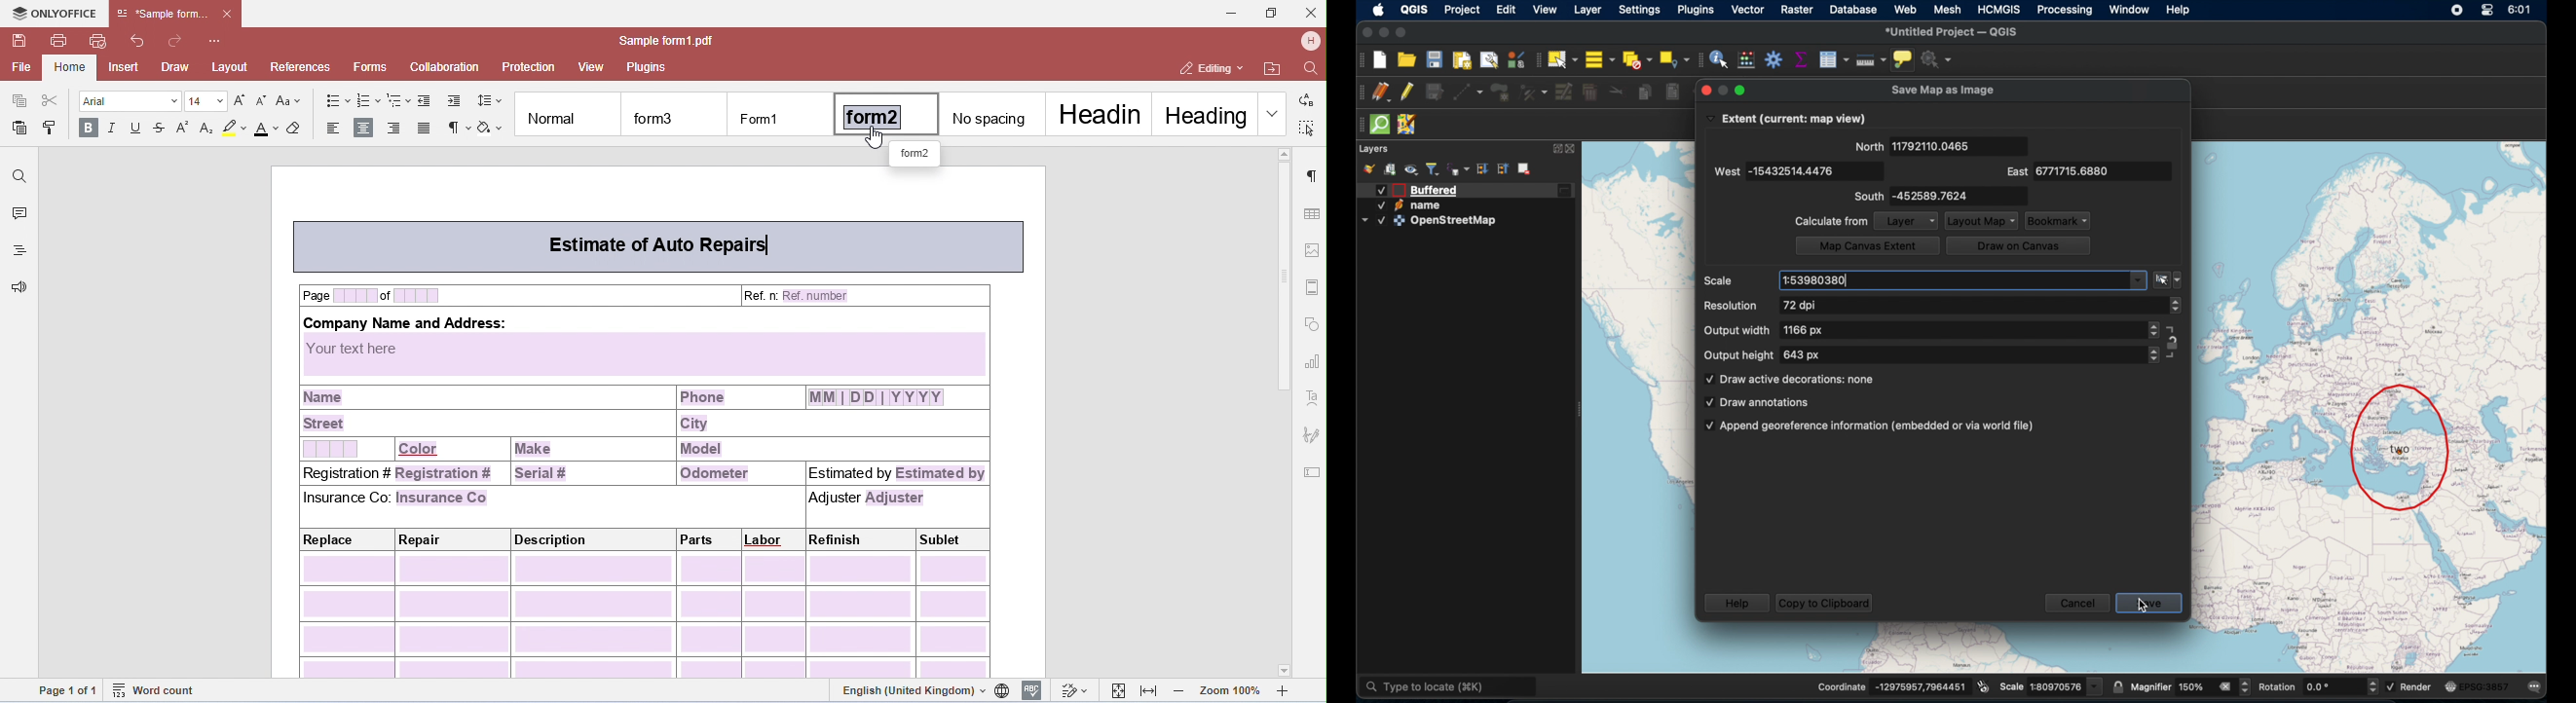 The height and width of the screenshot is (728, 2576). Describe the element at coordinates (1636, 59) in the screenshot. I see `deselect features` at that location.